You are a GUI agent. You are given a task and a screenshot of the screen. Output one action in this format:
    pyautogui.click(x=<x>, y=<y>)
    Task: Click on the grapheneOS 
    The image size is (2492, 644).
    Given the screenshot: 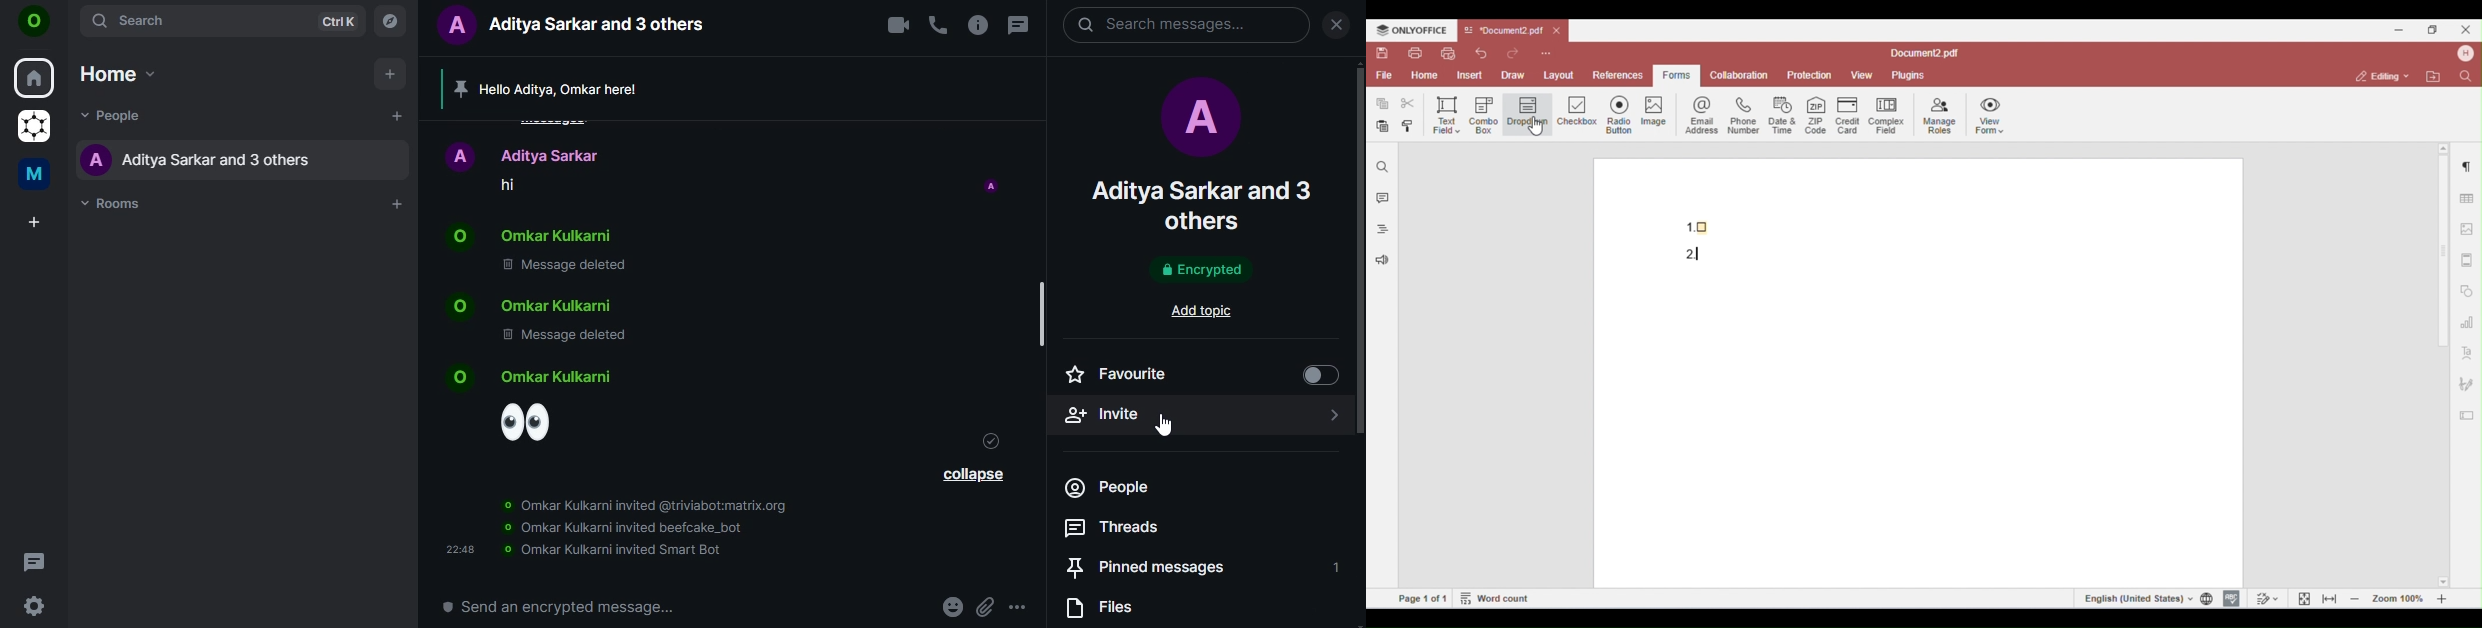 What is the action you would take?
    pyautogui.click(x=32, y=128)
    